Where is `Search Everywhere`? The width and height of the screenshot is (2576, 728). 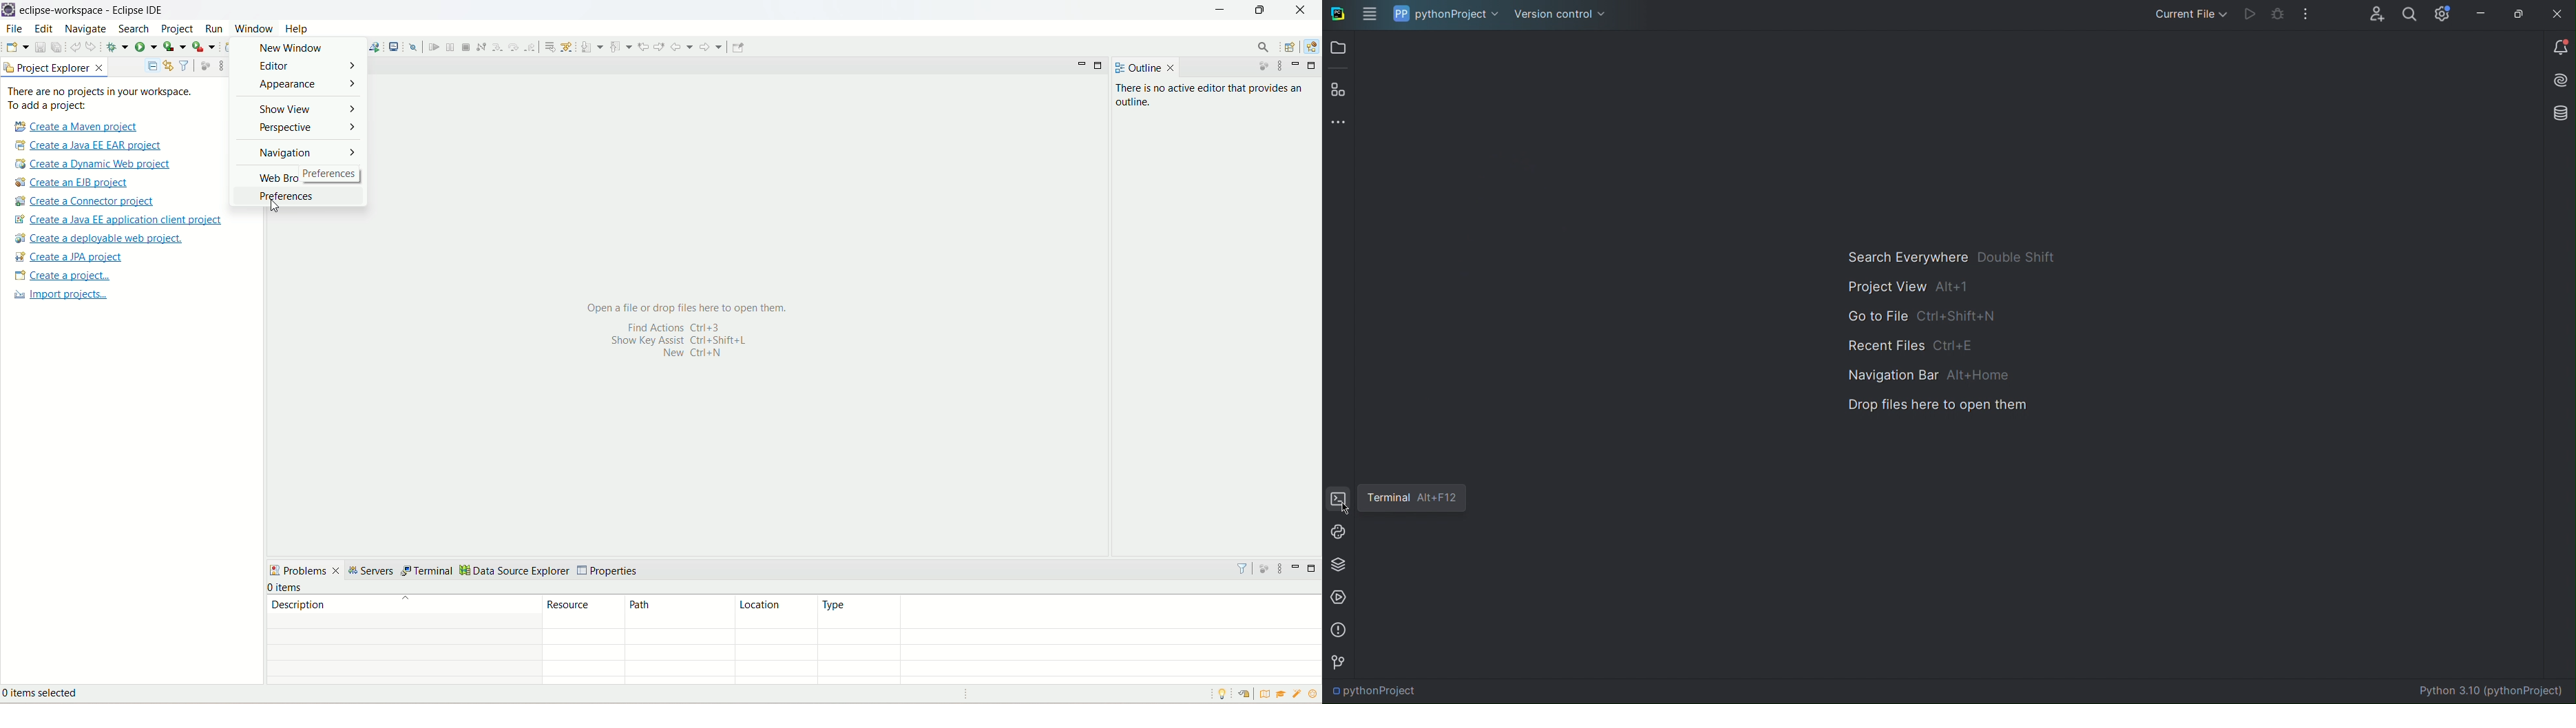
Search Everywhere is located at coordinates (1954, 253).